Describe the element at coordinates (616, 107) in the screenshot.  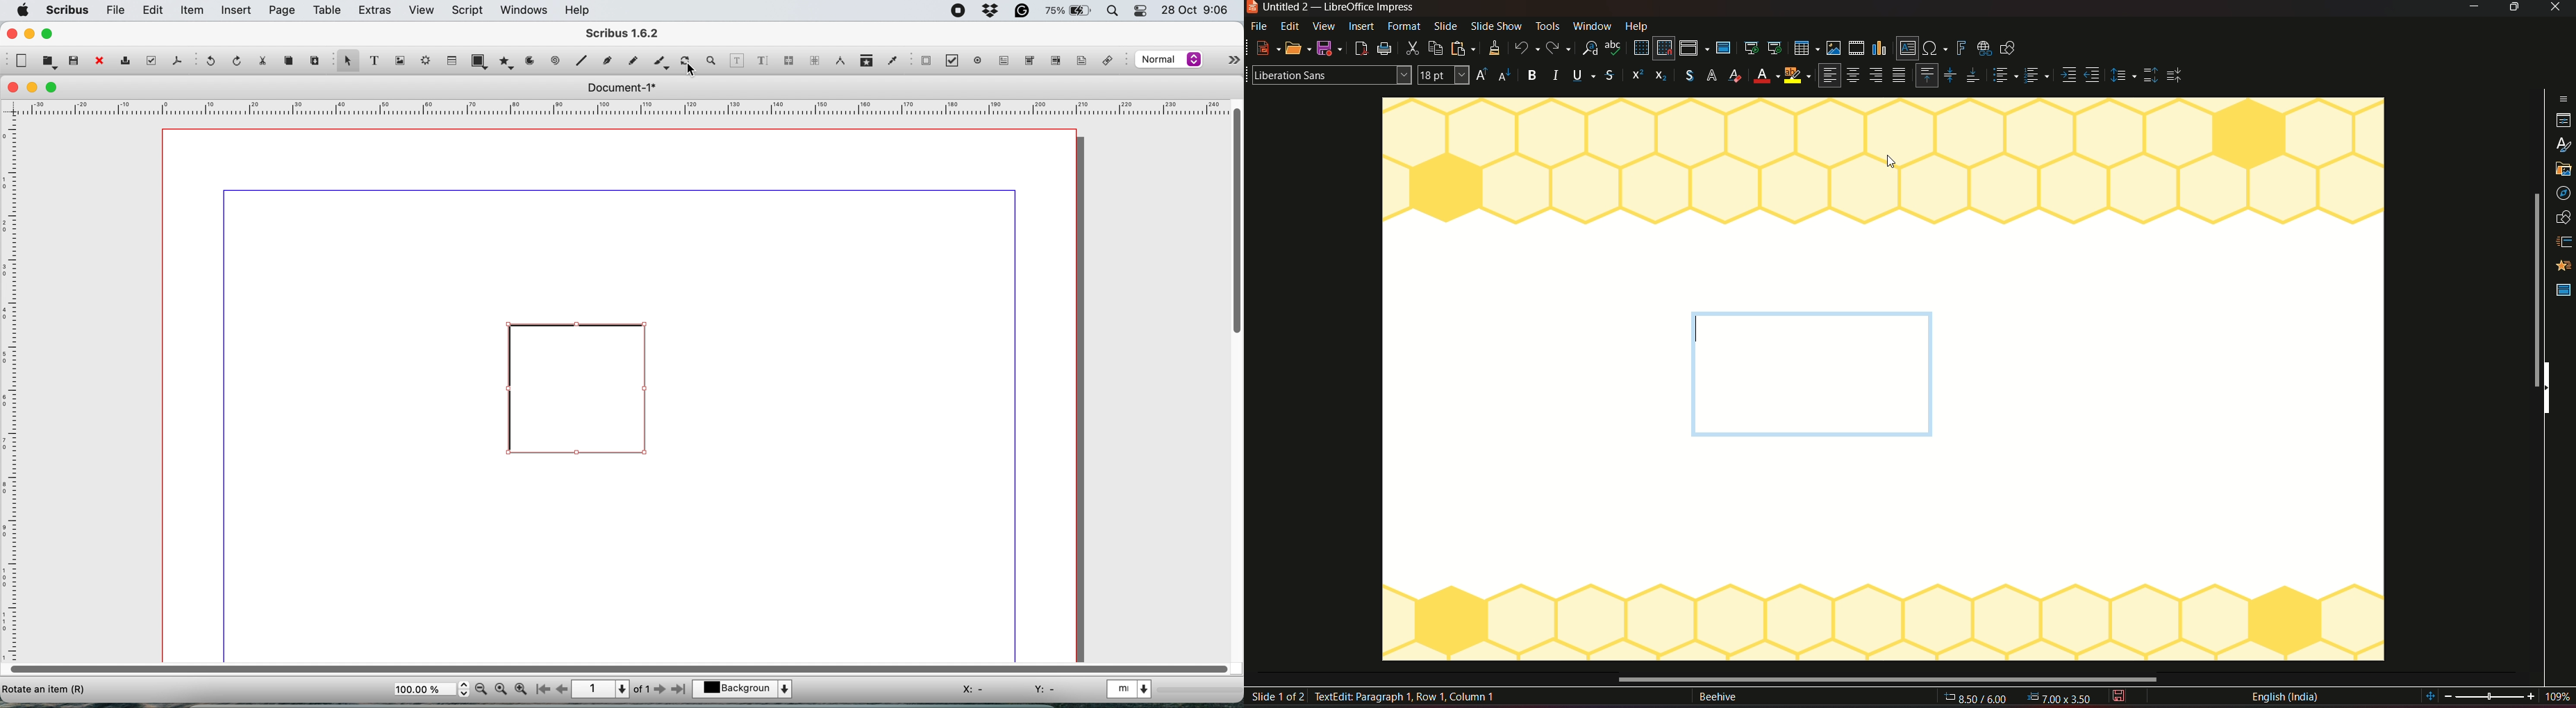
I see `horizontal scale` at that location.